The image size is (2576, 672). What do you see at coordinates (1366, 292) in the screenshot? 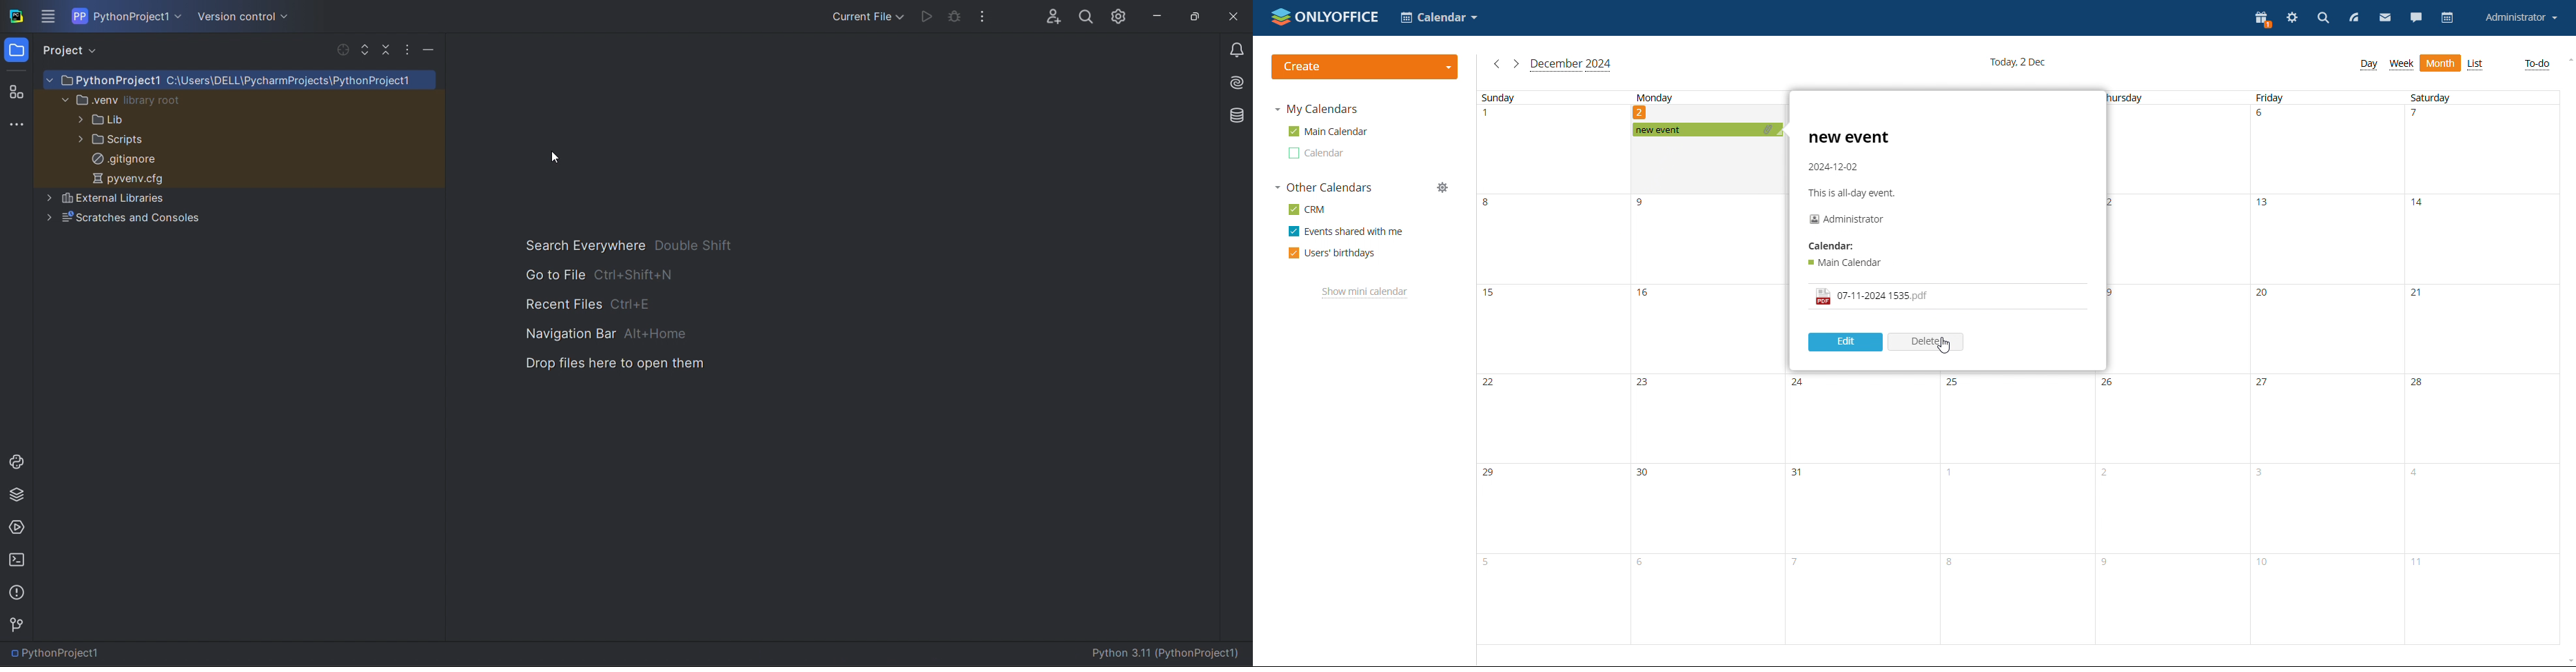
I see `show mini calendar` at bounding box center [1366, 292].